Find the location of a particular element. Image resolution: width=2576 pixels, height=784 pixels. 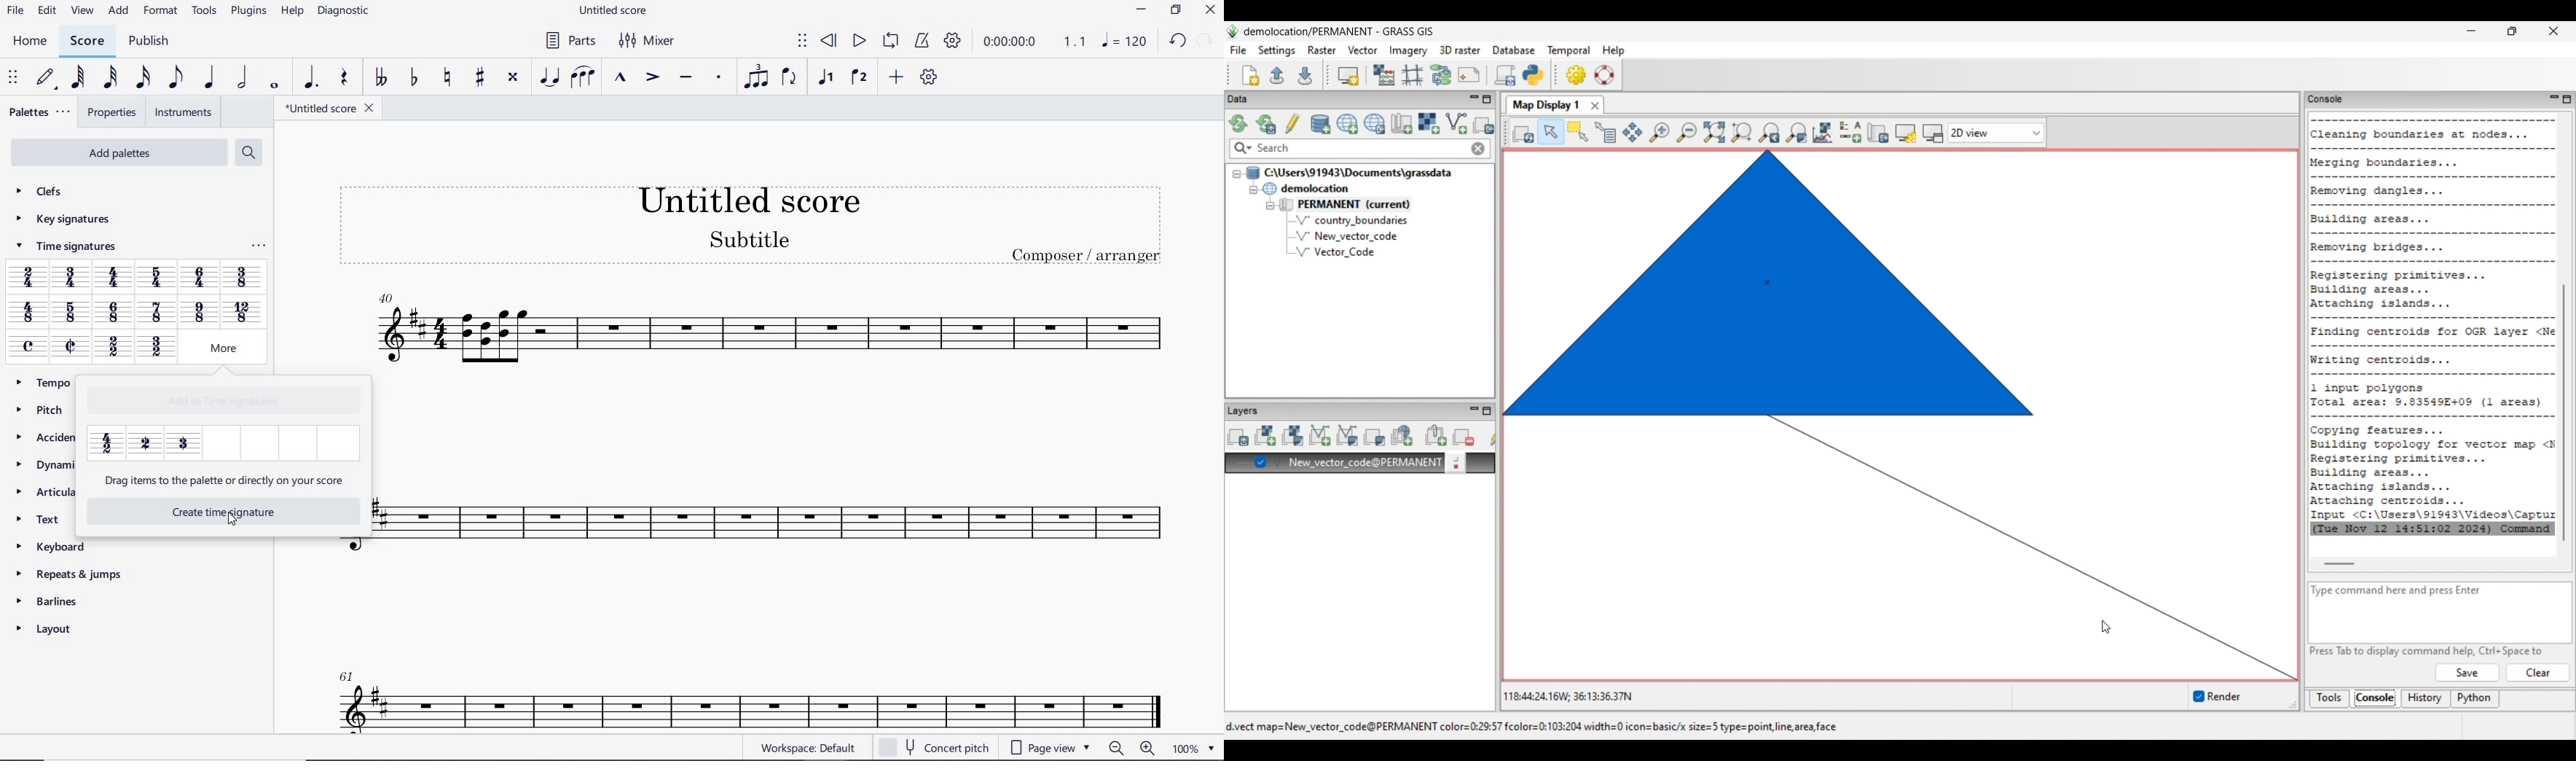

TITLE is located at coordinates (747, 217).